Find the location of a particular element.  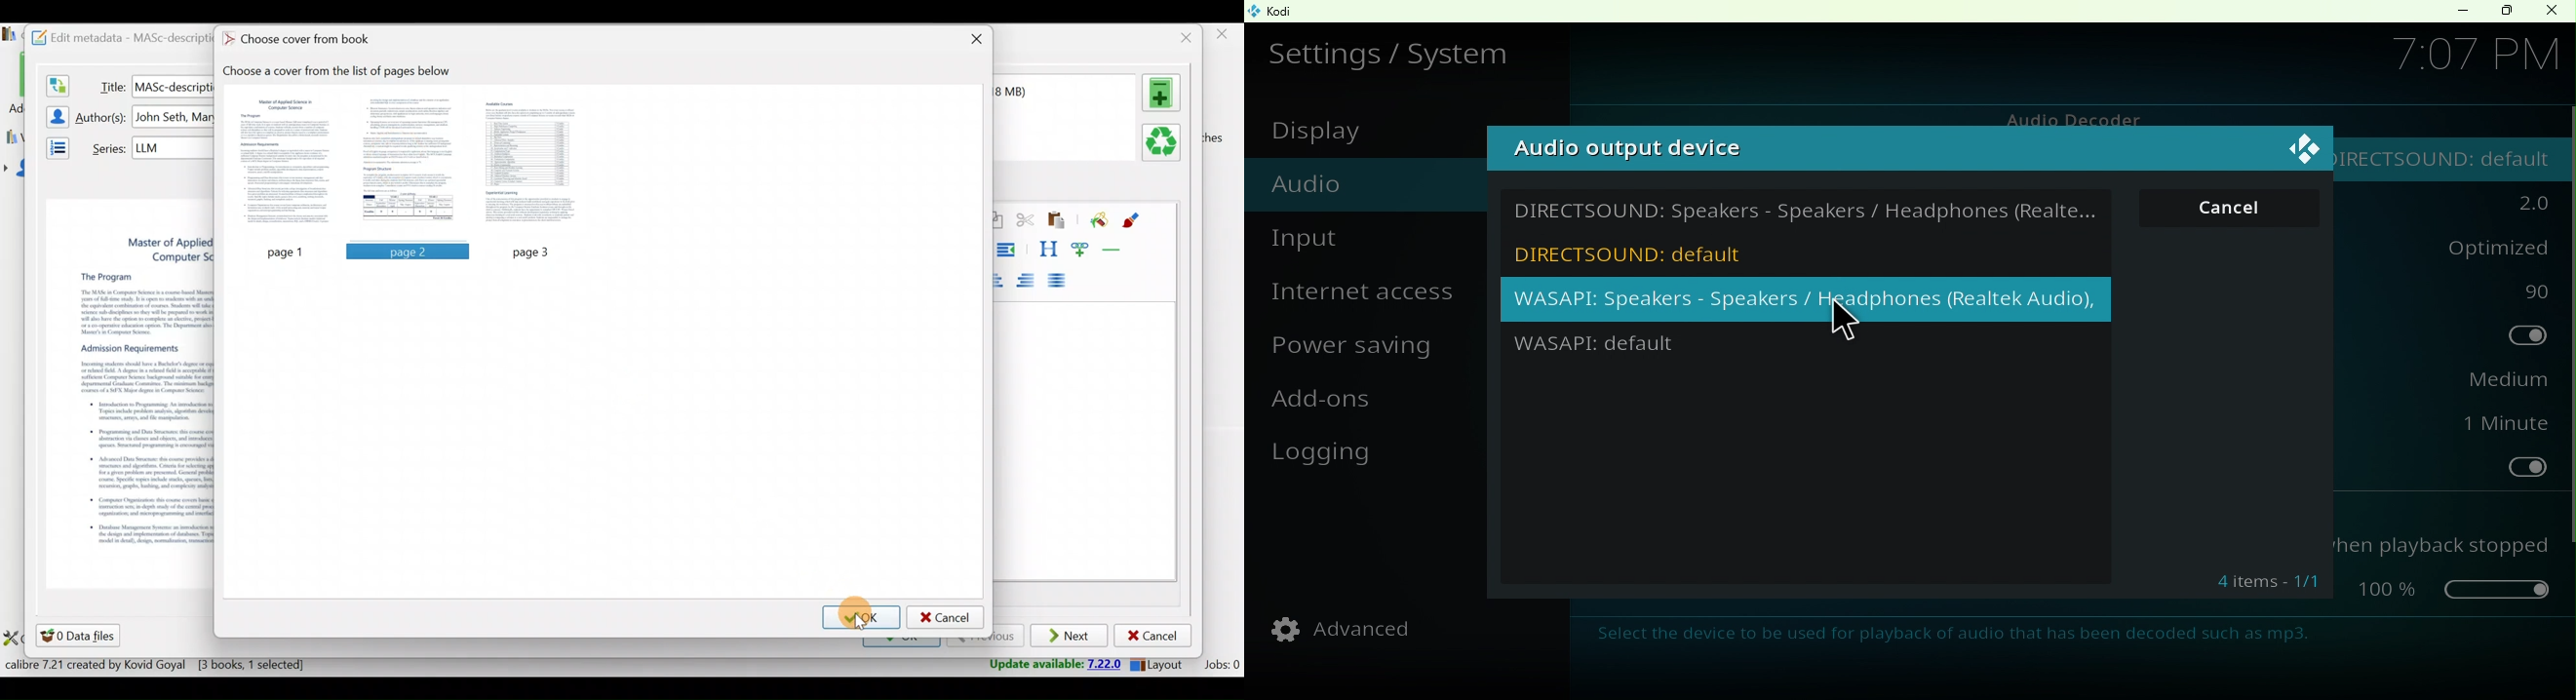

Directsound: Speakers/headphones is located at coordinates (1806, 203).